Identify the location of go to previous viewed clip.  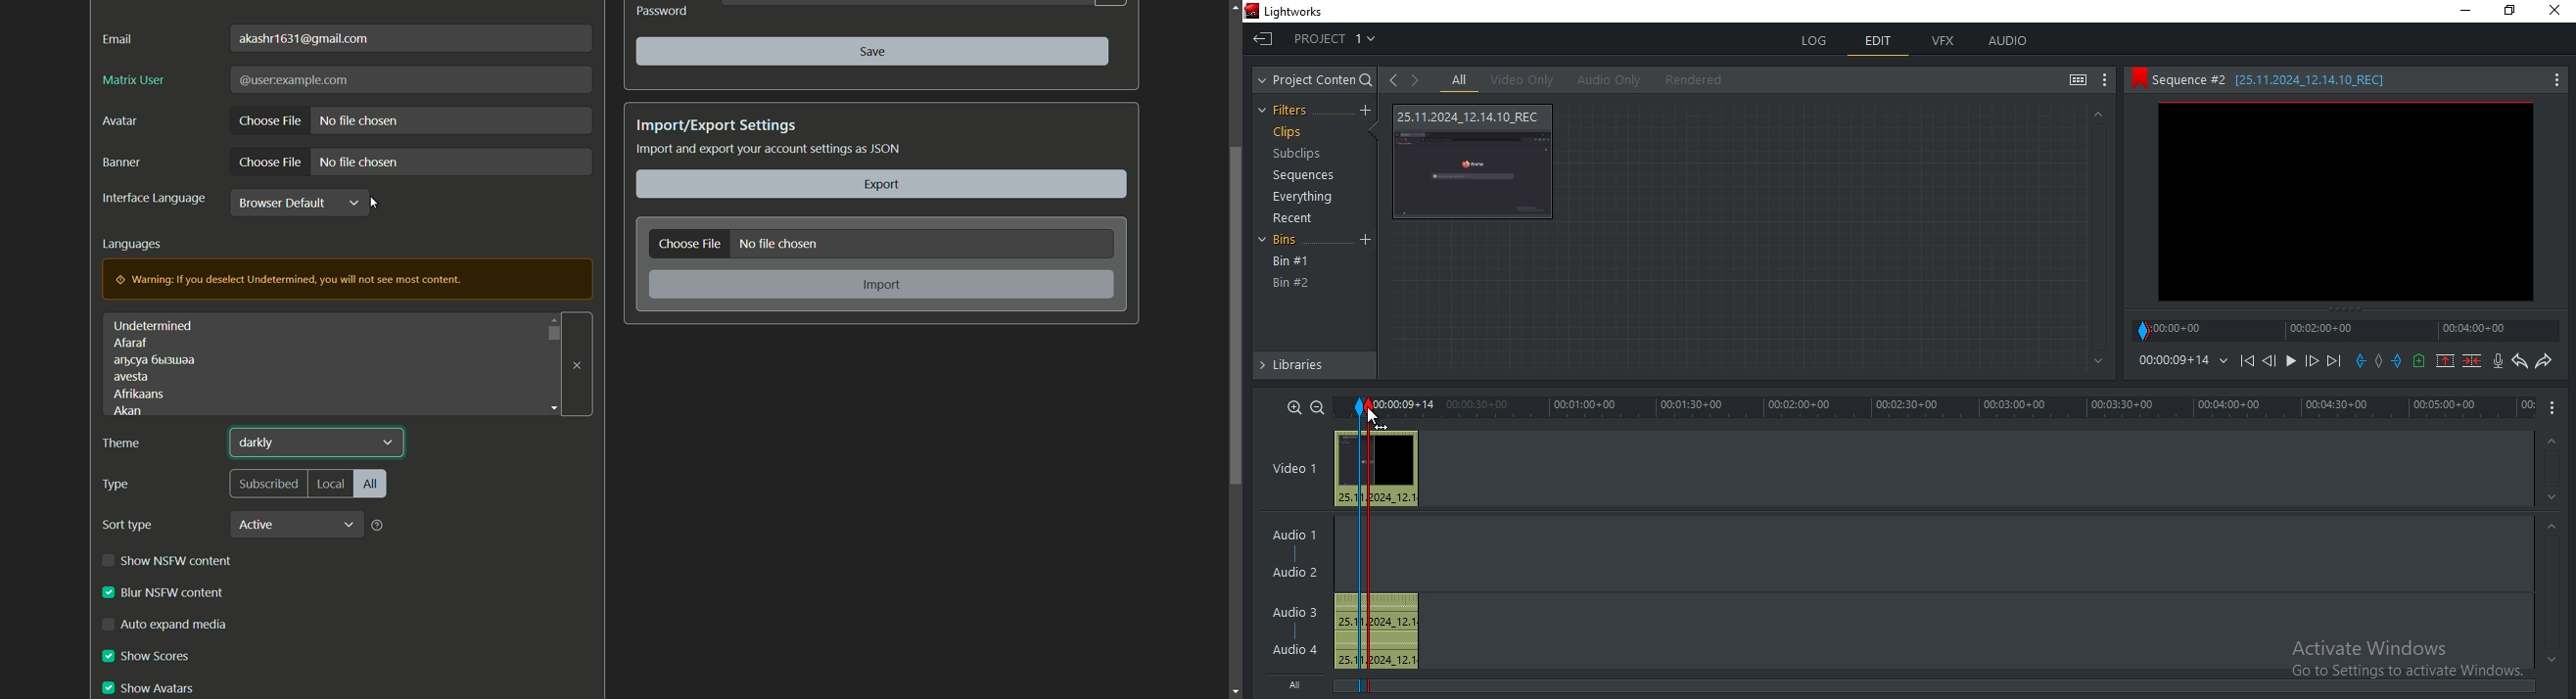
(1392, 79).